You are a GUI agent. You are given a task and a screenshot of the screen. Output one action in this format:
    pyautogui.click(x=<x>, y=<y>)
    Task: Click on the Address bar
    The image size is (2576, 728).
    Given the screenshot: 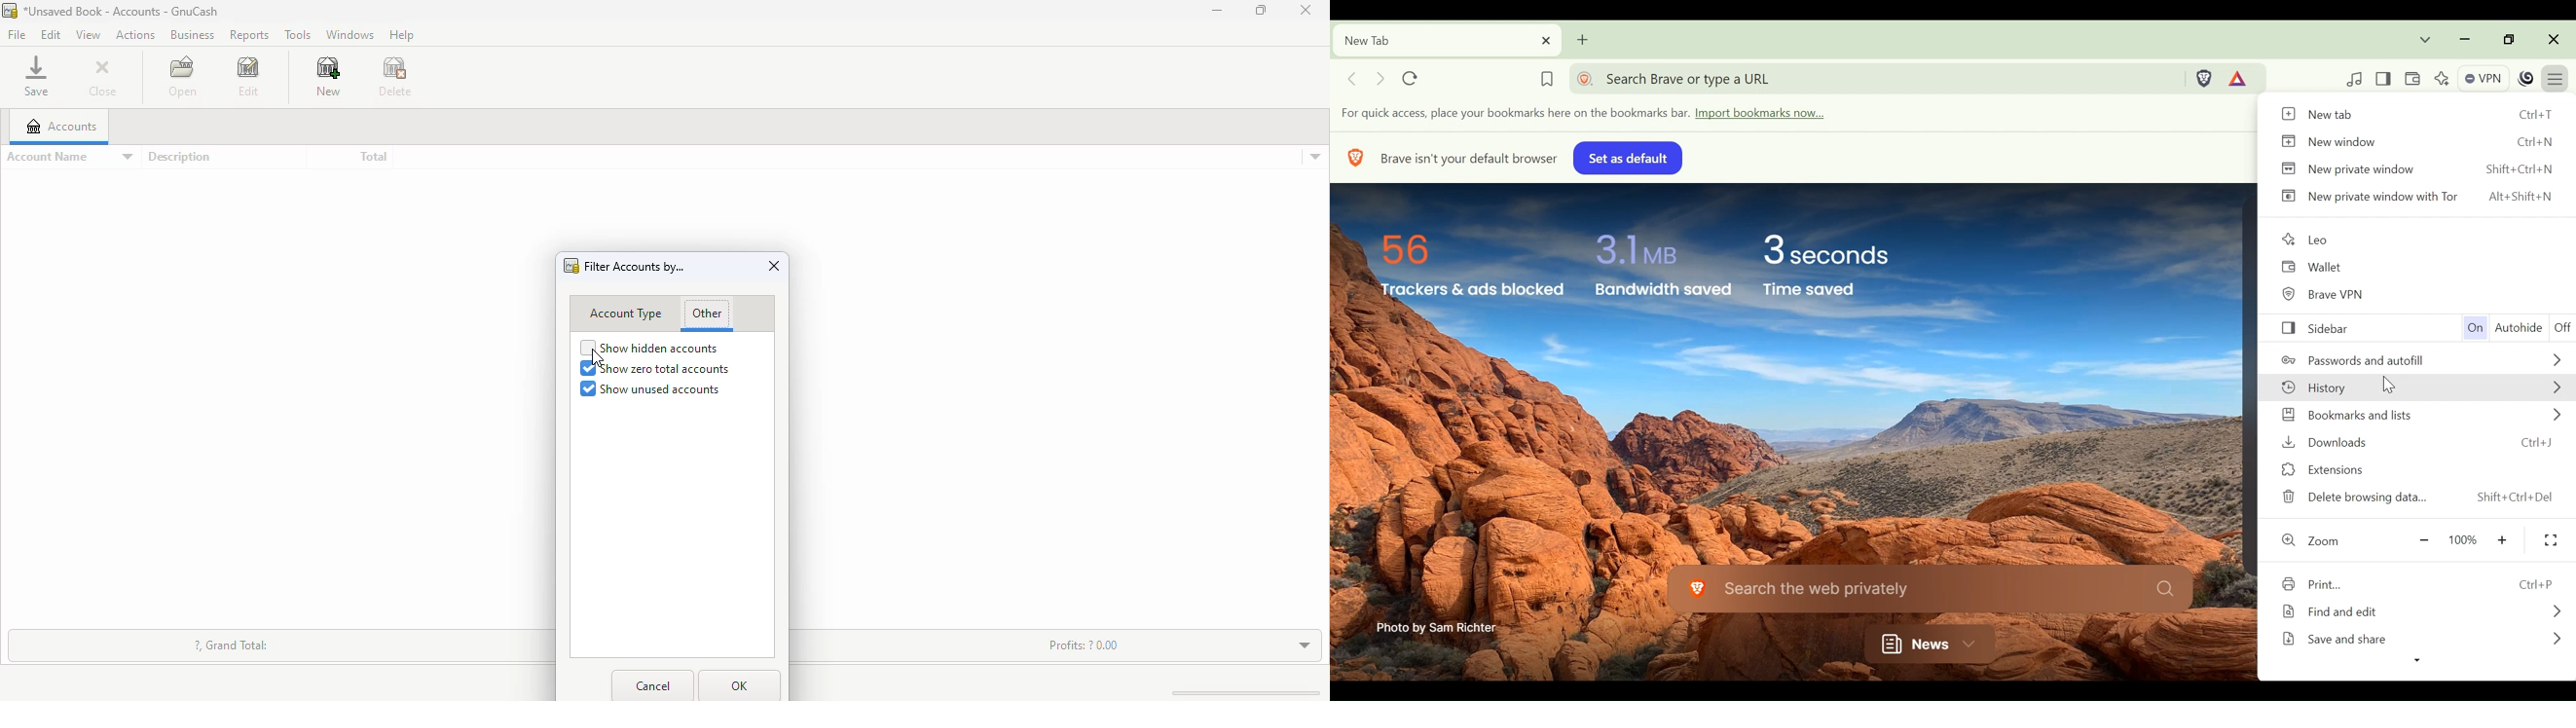 What is the action you would take?
    pyautogui.click(x=1876, y=77)
    